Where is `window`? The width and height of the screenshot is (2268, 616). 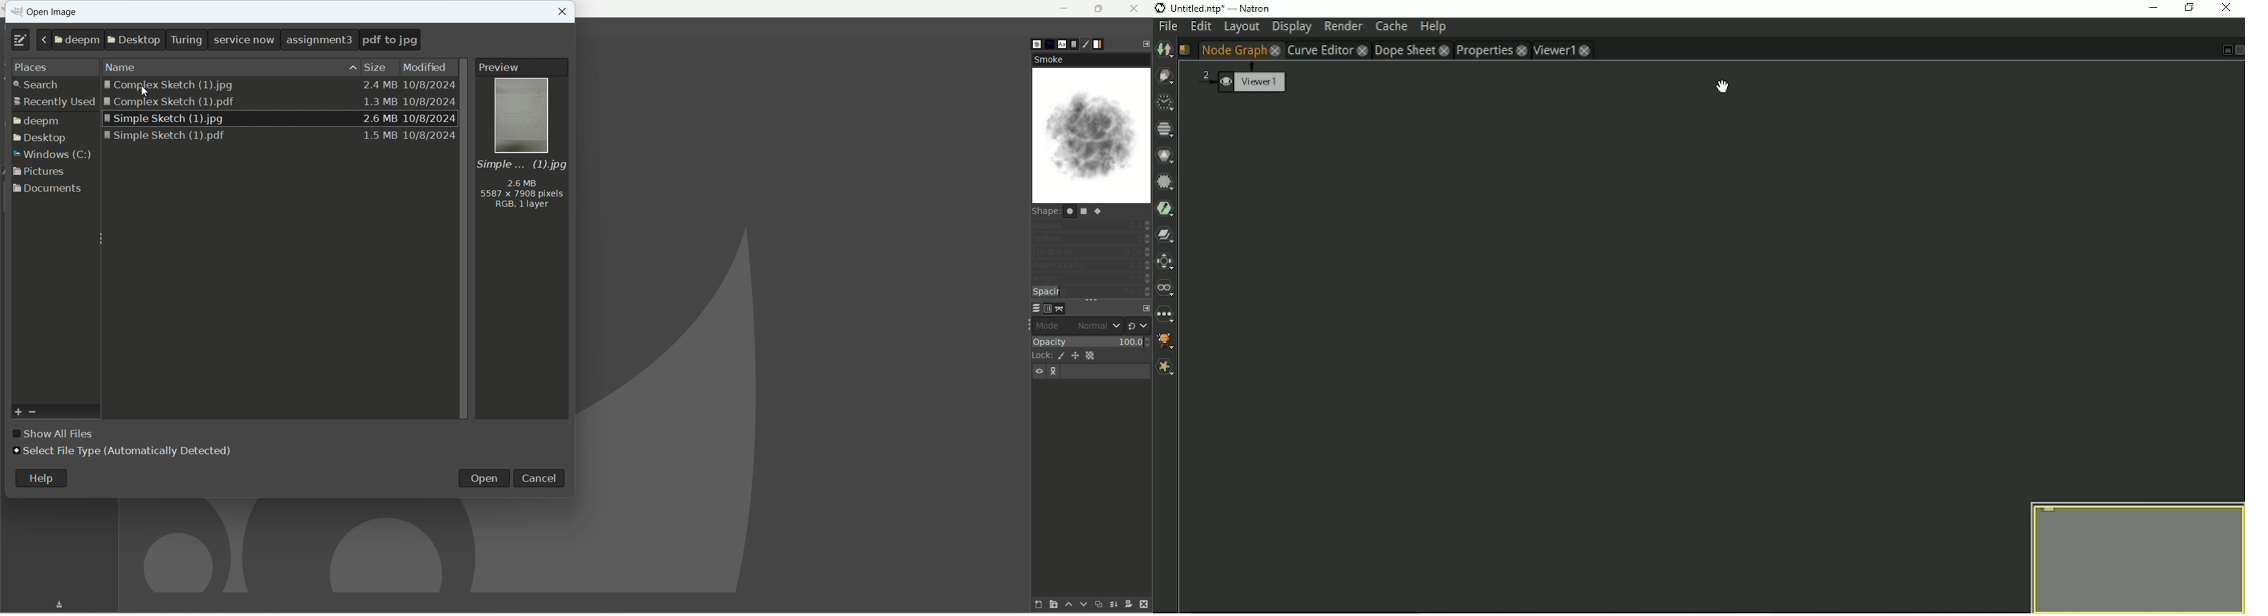 window is located at coordinates (53, 154).